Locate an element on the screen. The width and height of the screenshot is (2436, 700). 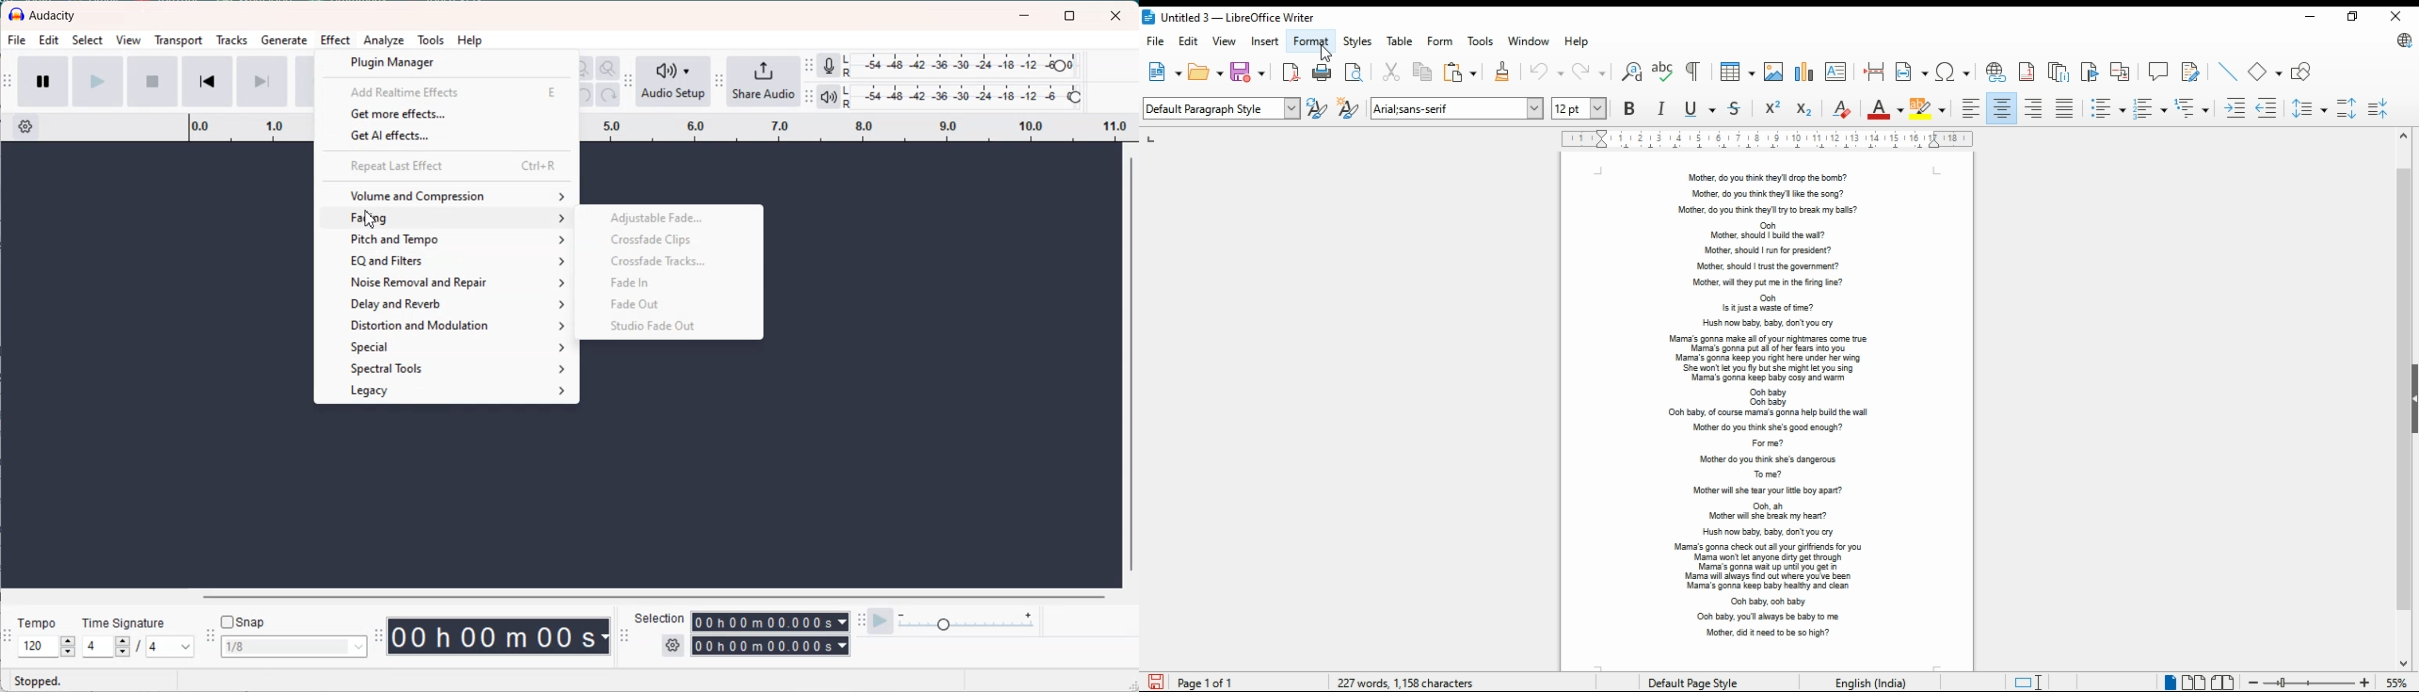
End hh:mm:ss time is located at coordinates (771, 647).